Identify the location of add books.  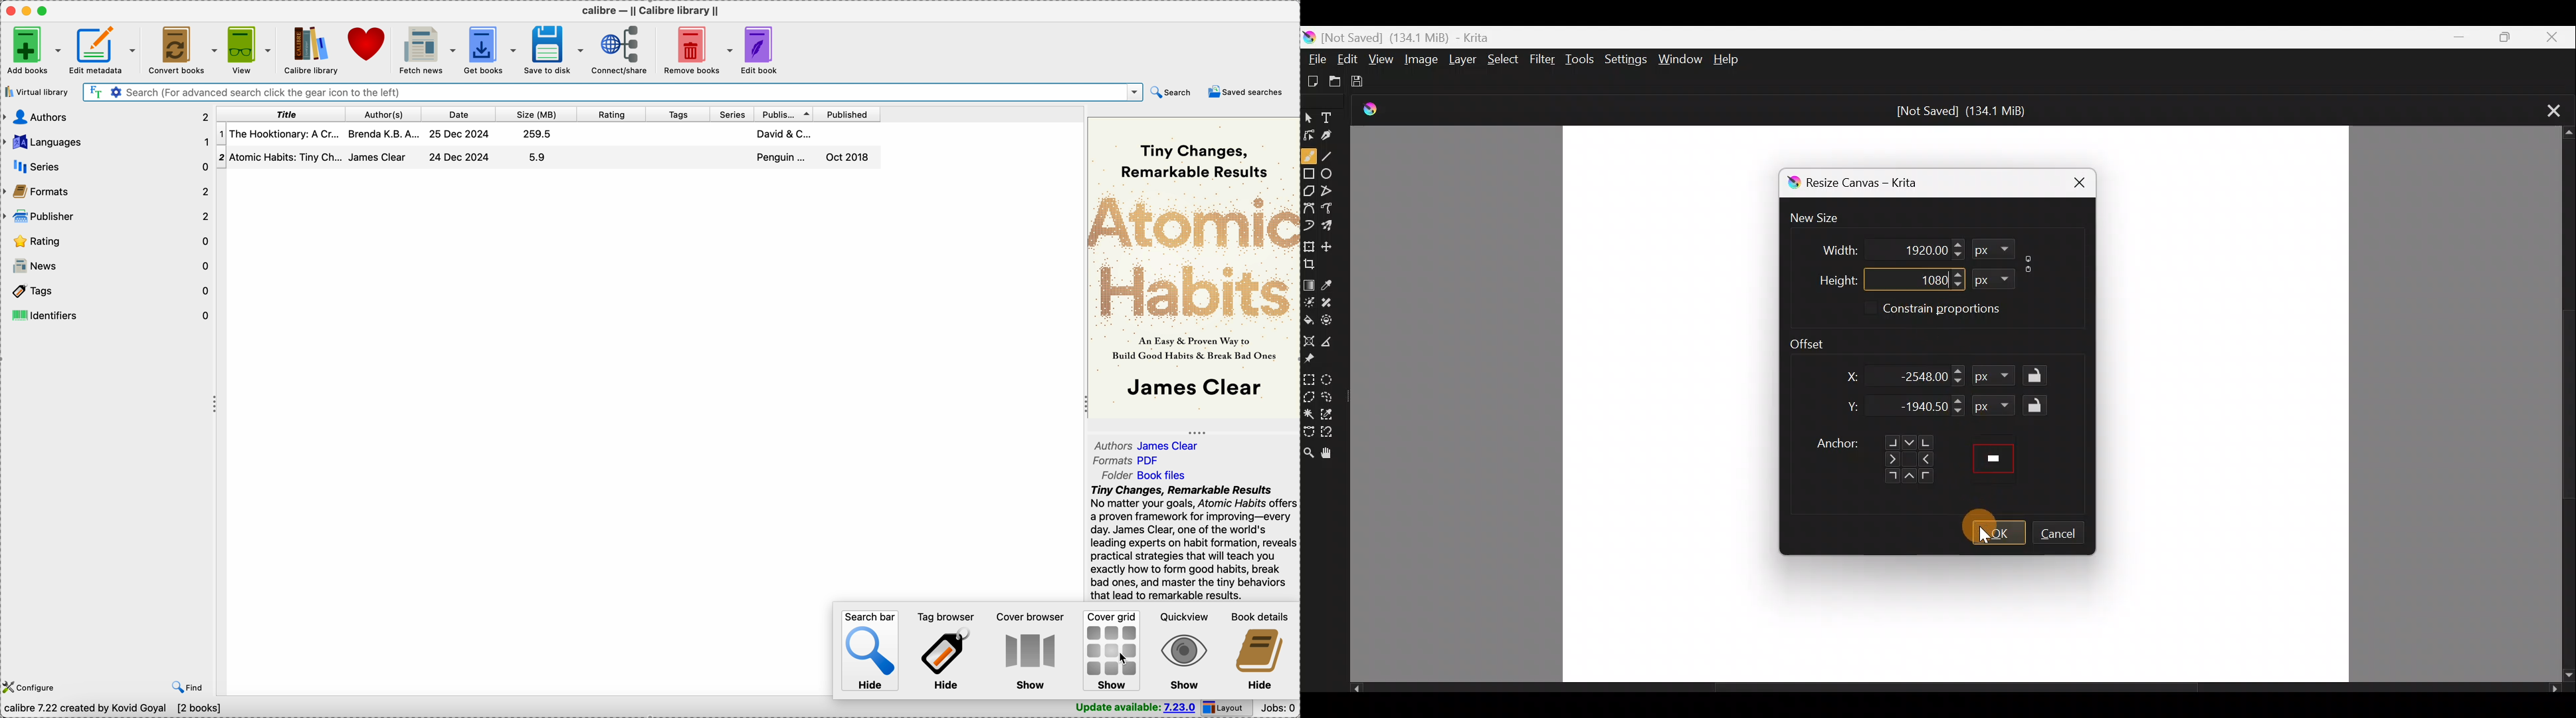
(31, 50).